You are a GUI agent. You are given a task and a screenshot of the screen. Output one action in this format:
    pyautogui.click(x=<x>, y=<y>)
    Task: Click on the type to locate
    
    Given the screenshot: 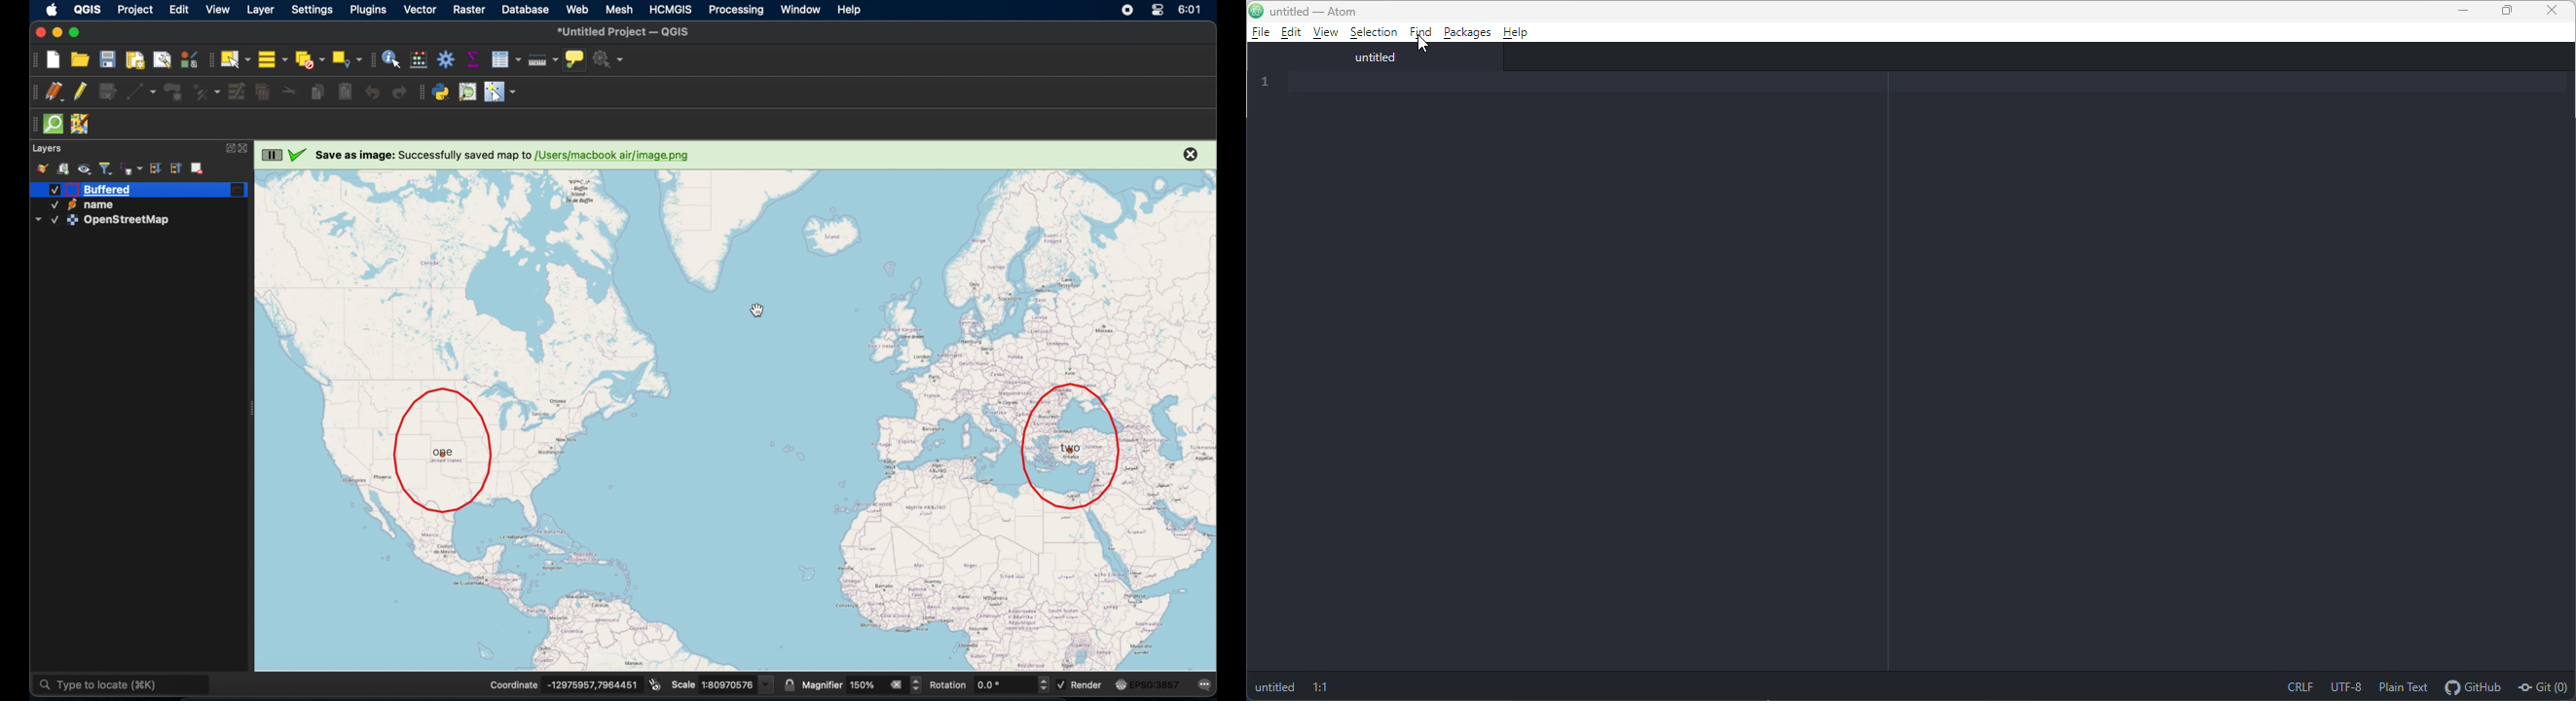 What is the action you would take?
    pyautogui.click(x=124, y=683)
    